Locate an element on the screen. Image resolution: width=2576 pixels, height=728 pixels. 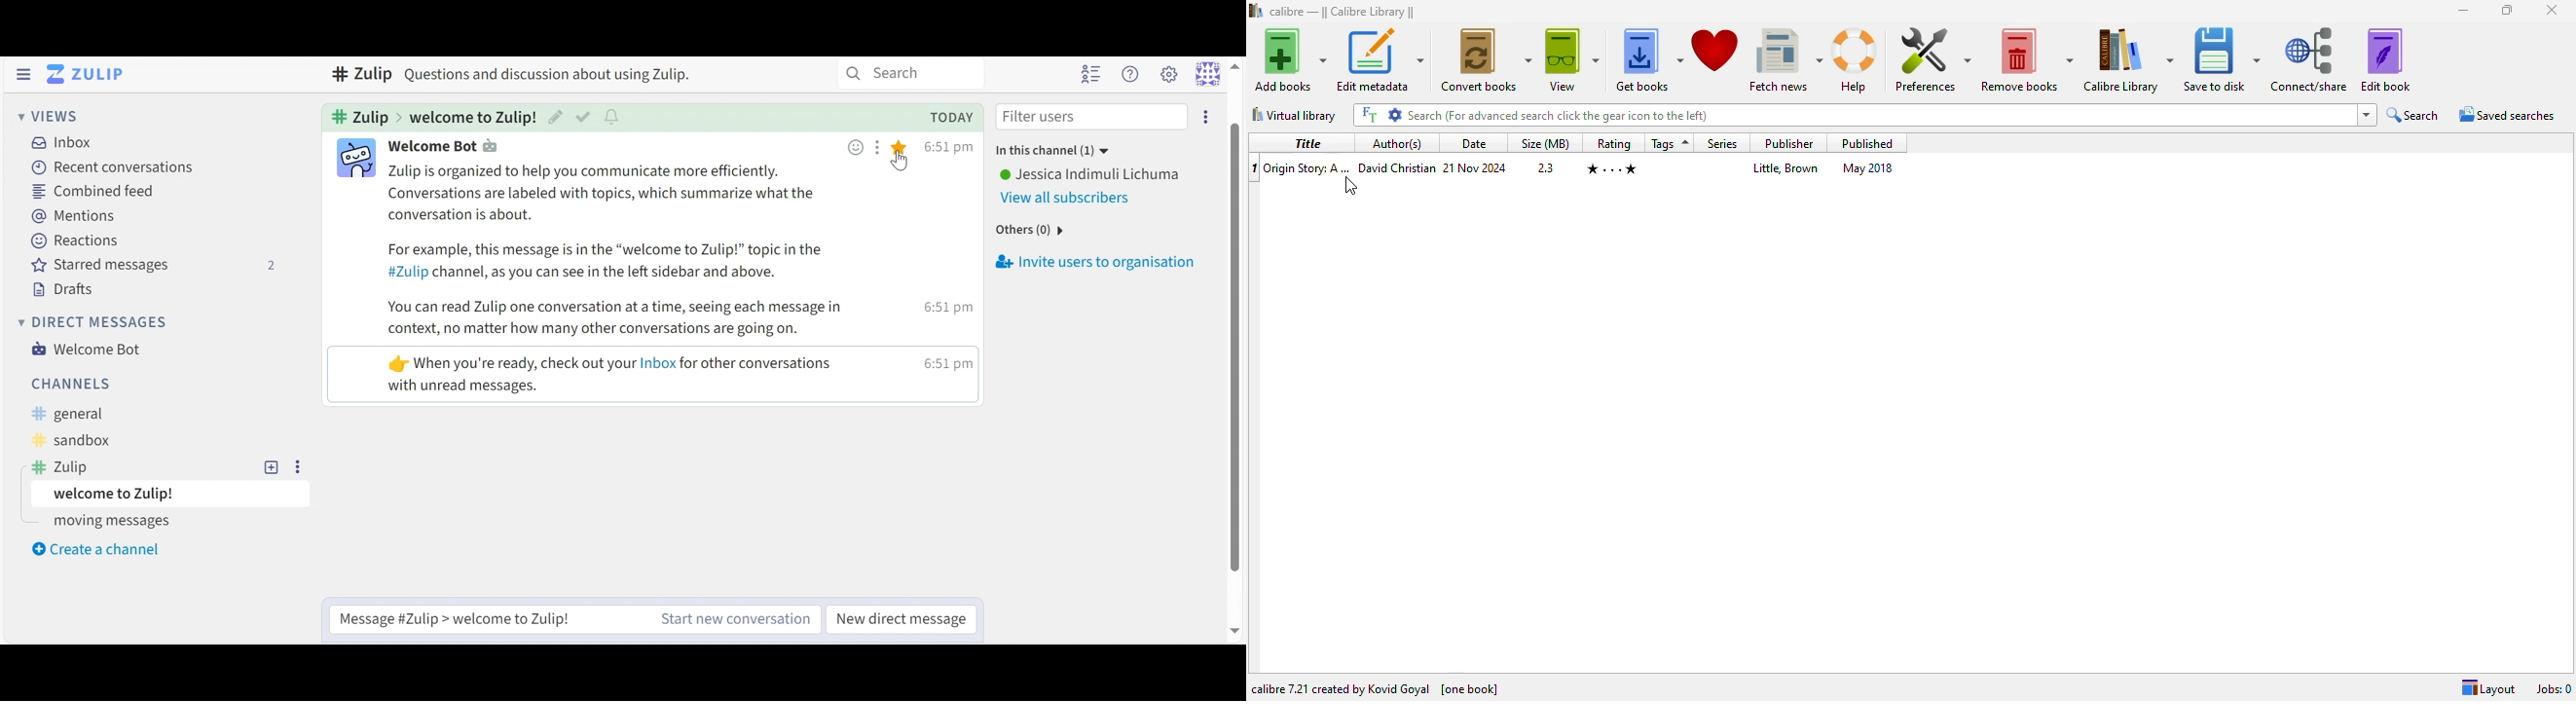
logo is located at coordinates (1256, 11).